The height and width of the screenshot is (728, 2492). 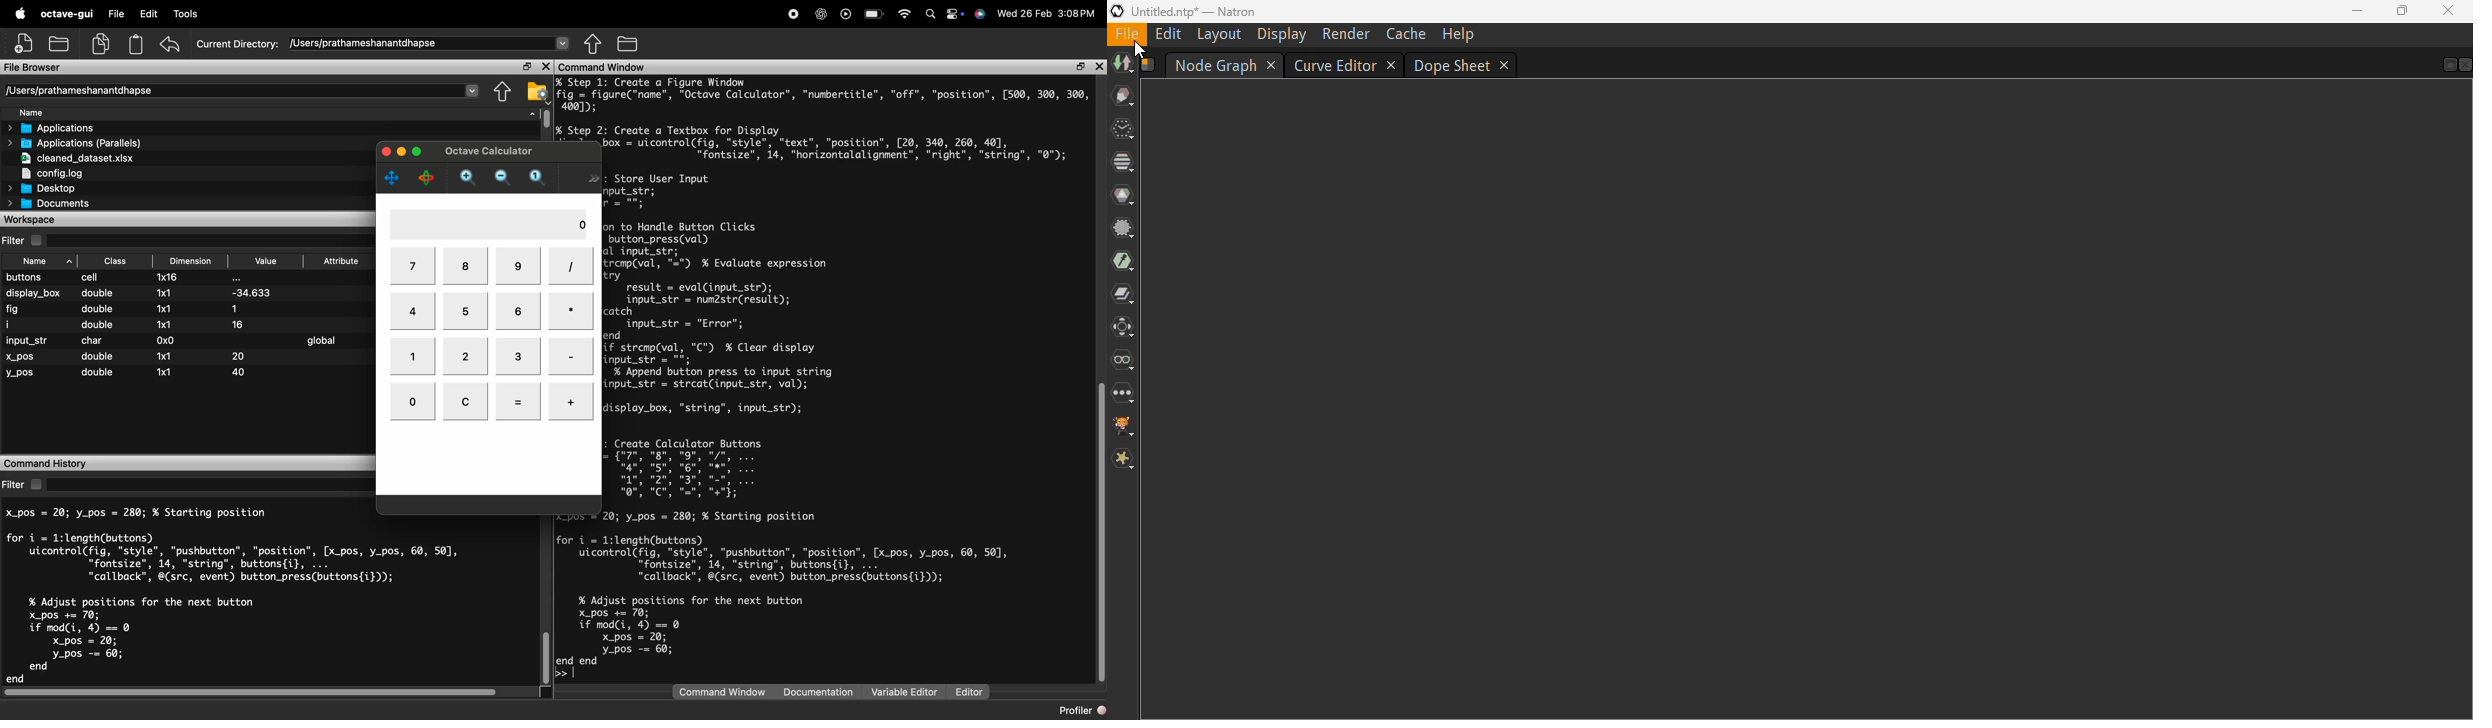 I want to click on 0, so click(x=491, y=224).